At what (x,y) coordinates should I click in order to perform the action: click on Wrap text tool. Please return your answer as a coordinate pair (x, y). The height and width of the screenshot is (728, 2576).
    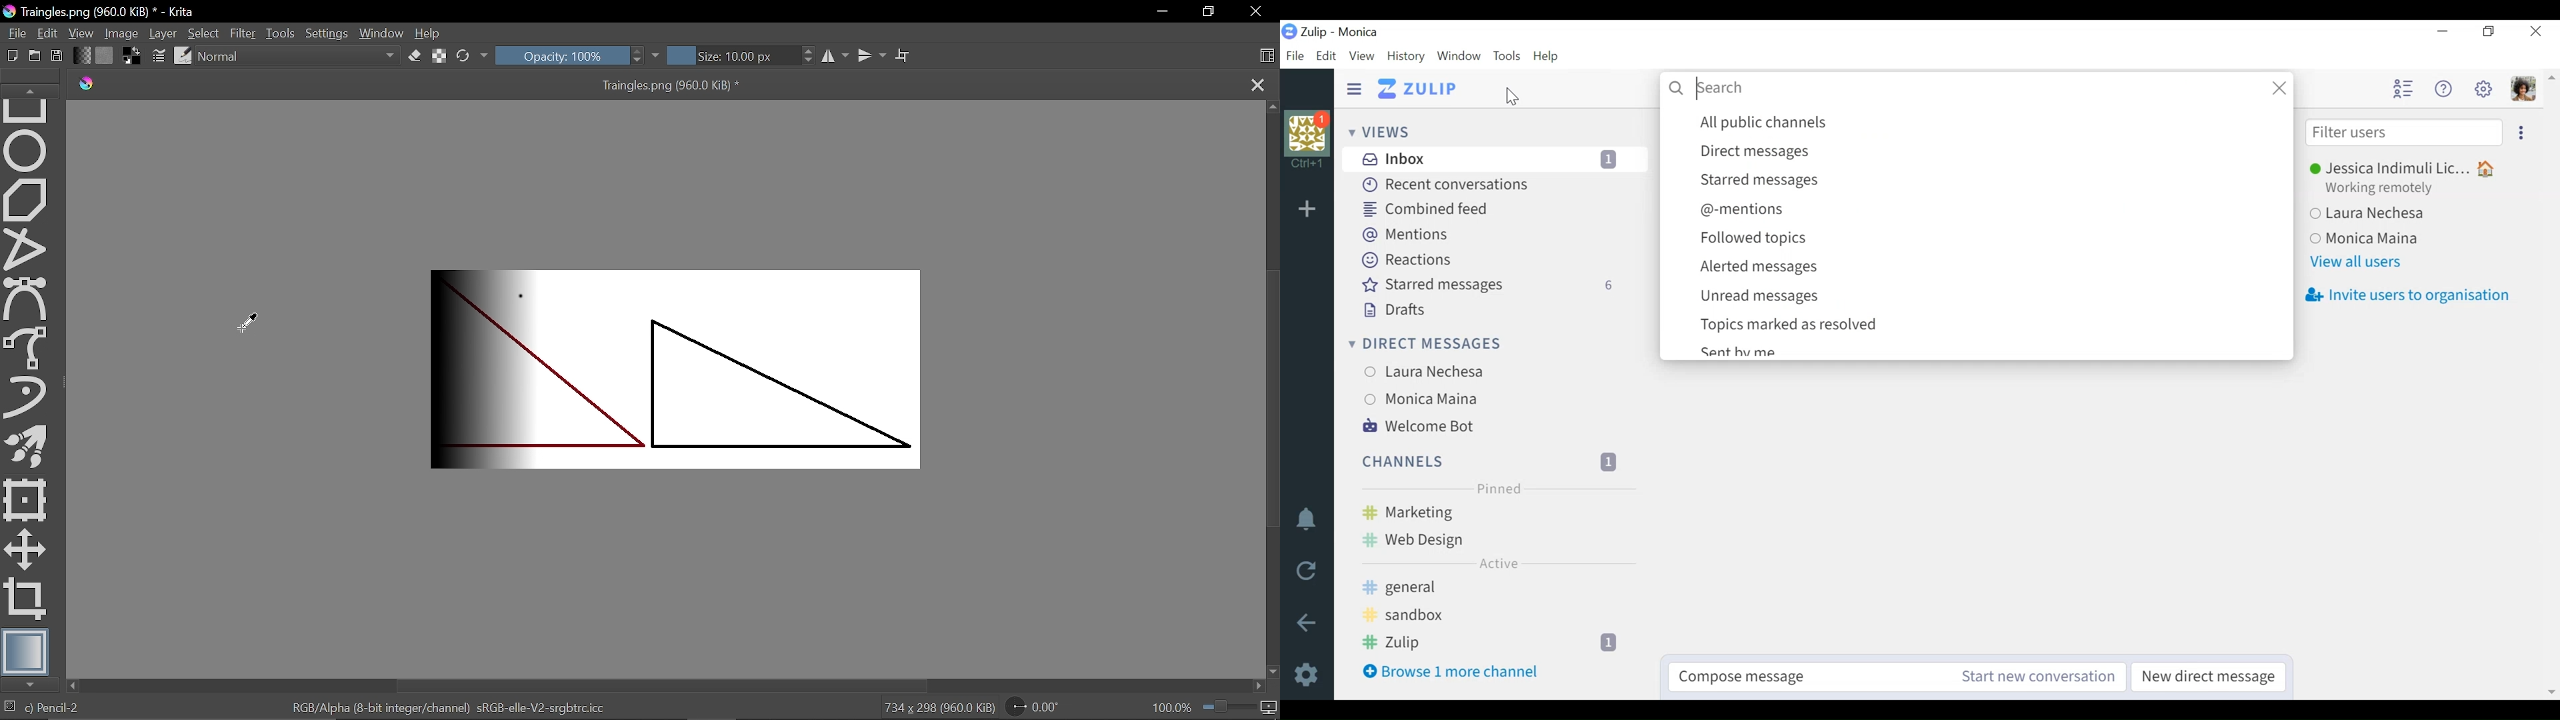
    Looking at the image, I should click on (904, 56).